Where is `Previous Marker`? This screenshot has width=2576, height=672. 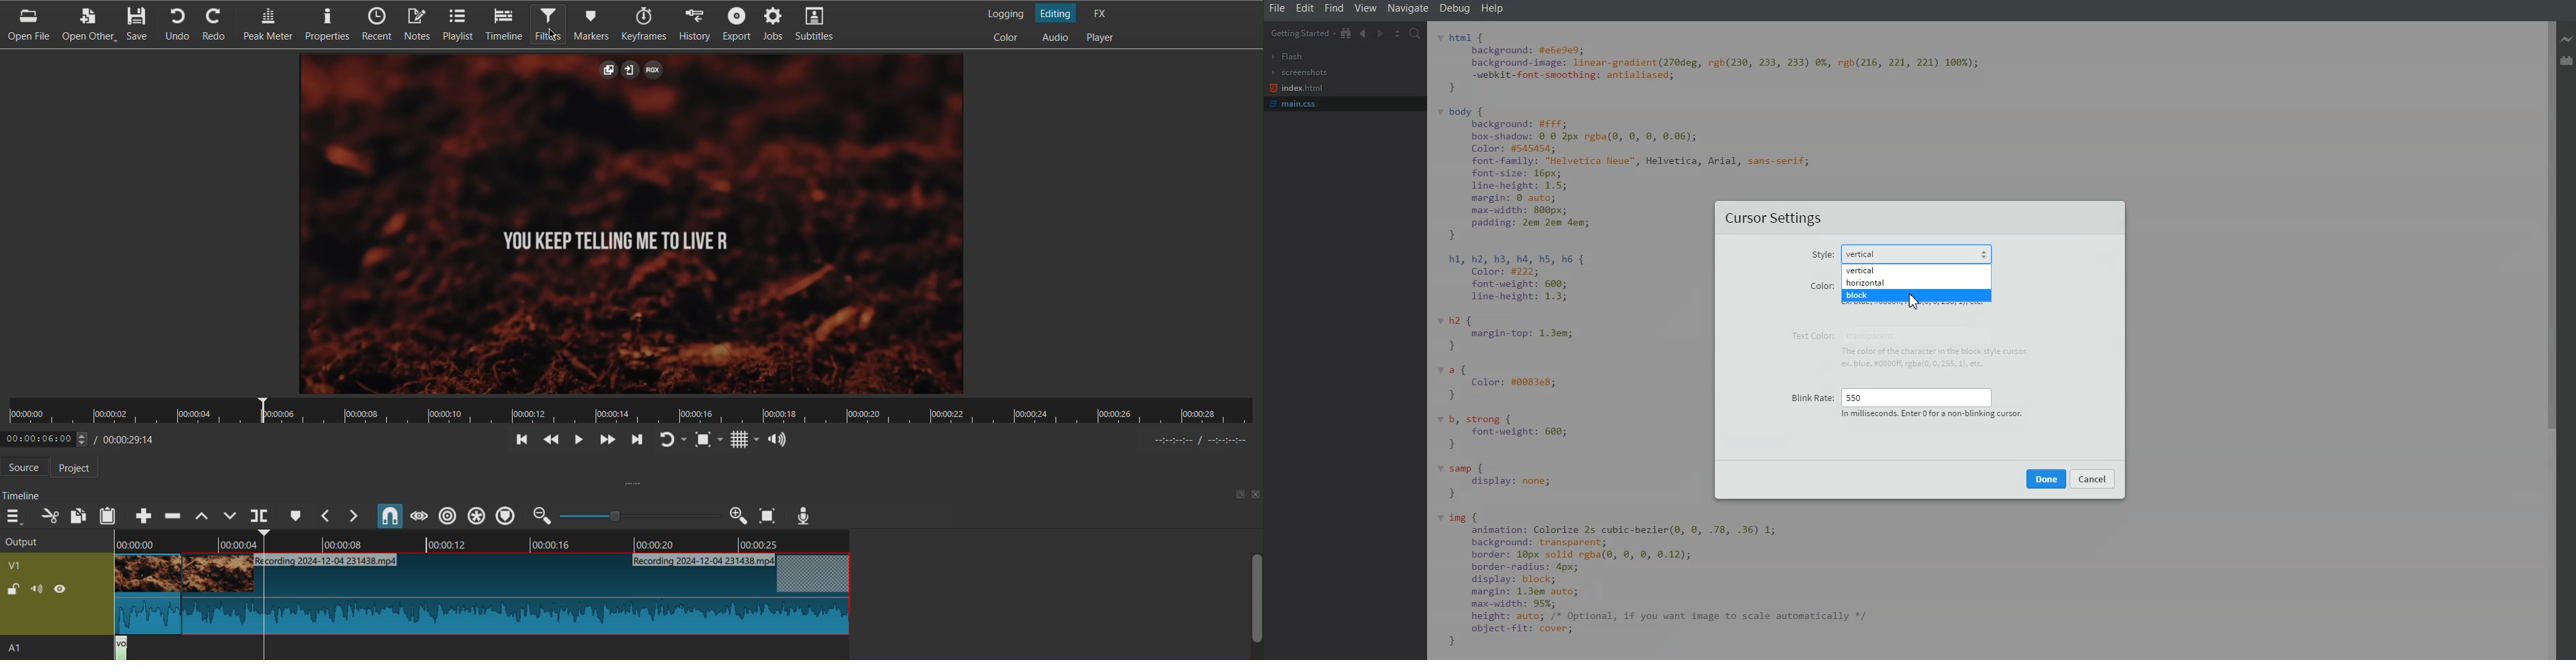 Previous Marker is located at coordinates (327, 516).